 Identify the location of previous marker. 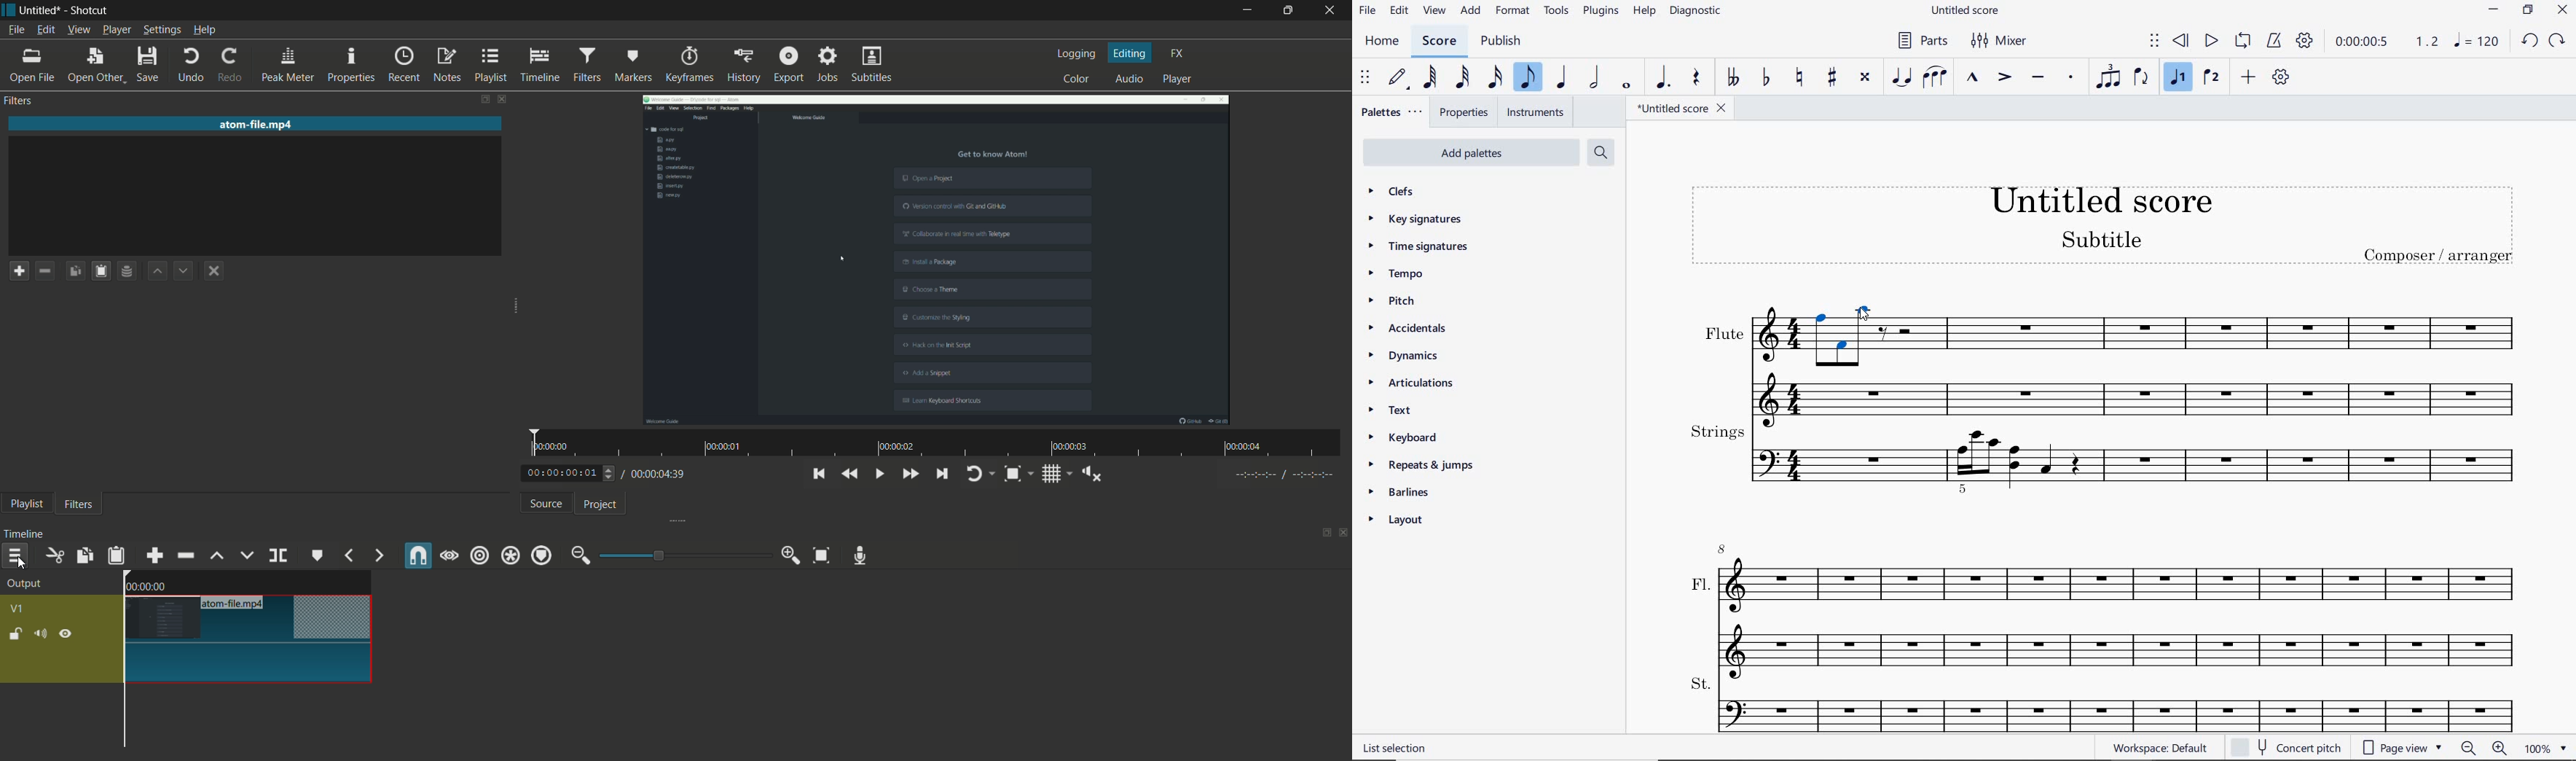
(349, 555).